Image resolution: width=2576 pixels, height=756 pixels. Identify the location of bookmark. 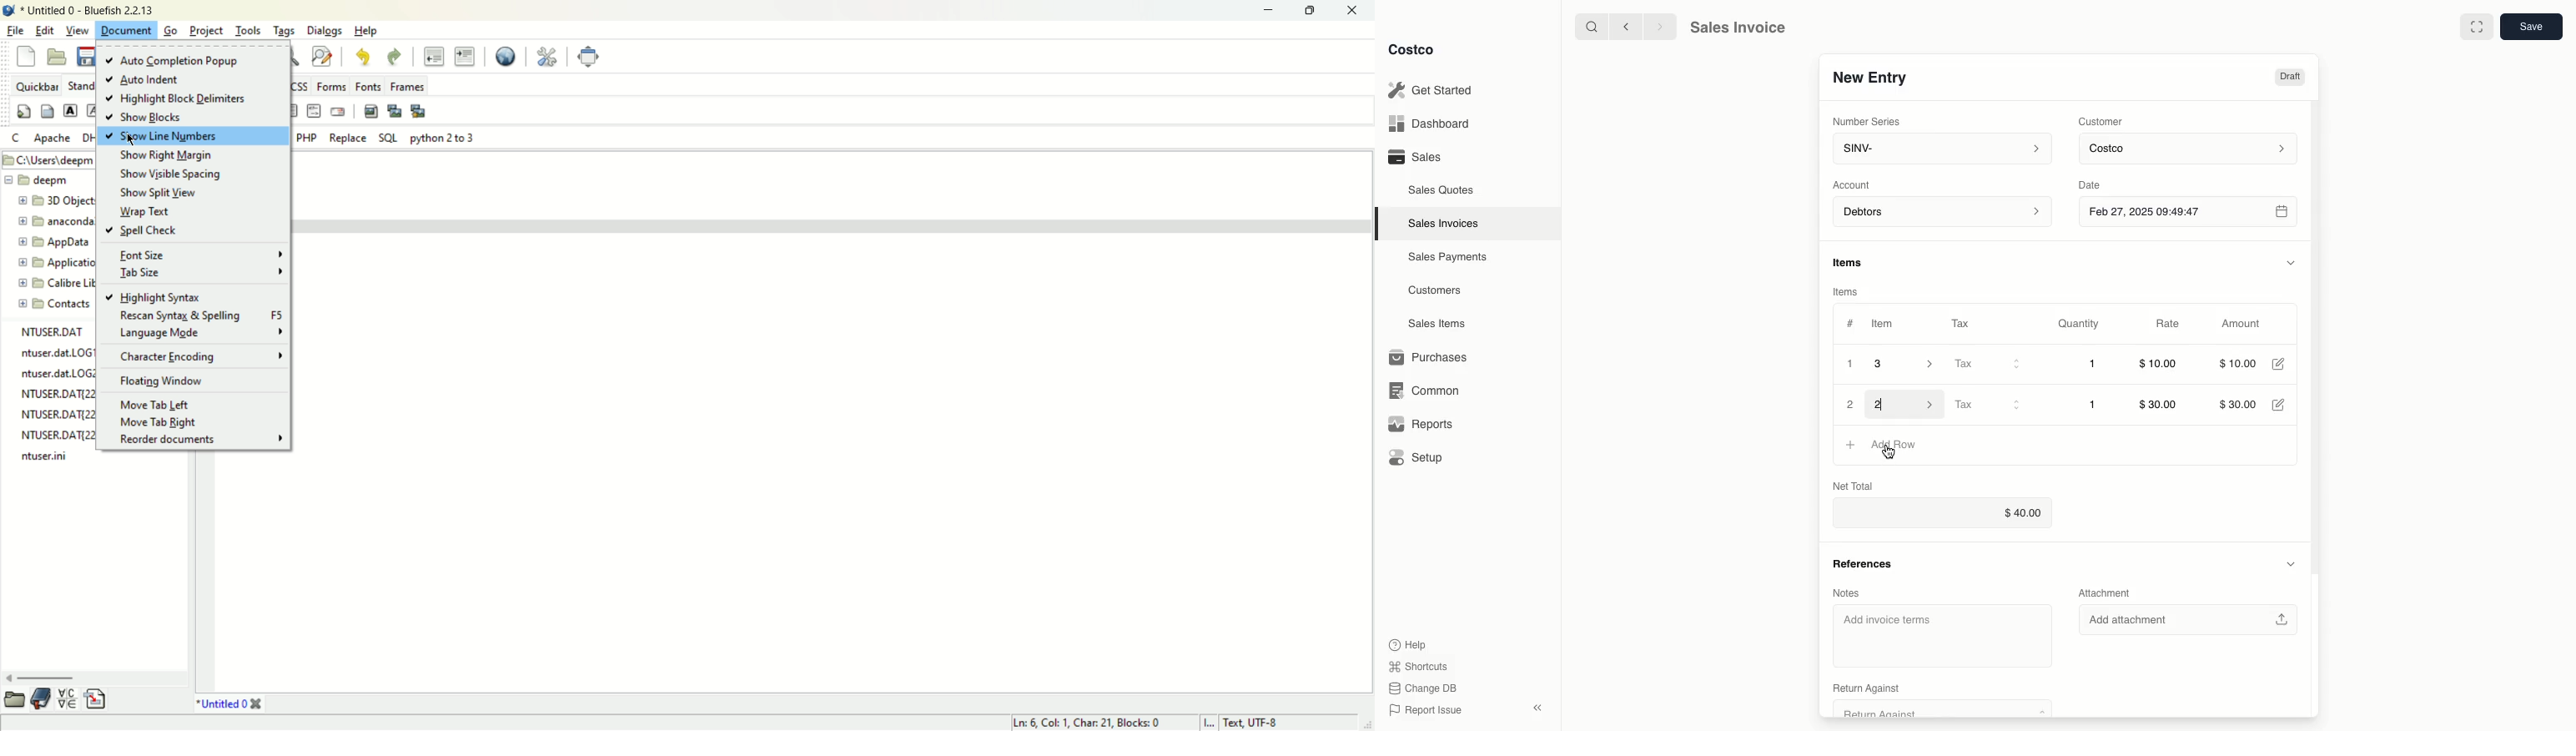
(42, 698).